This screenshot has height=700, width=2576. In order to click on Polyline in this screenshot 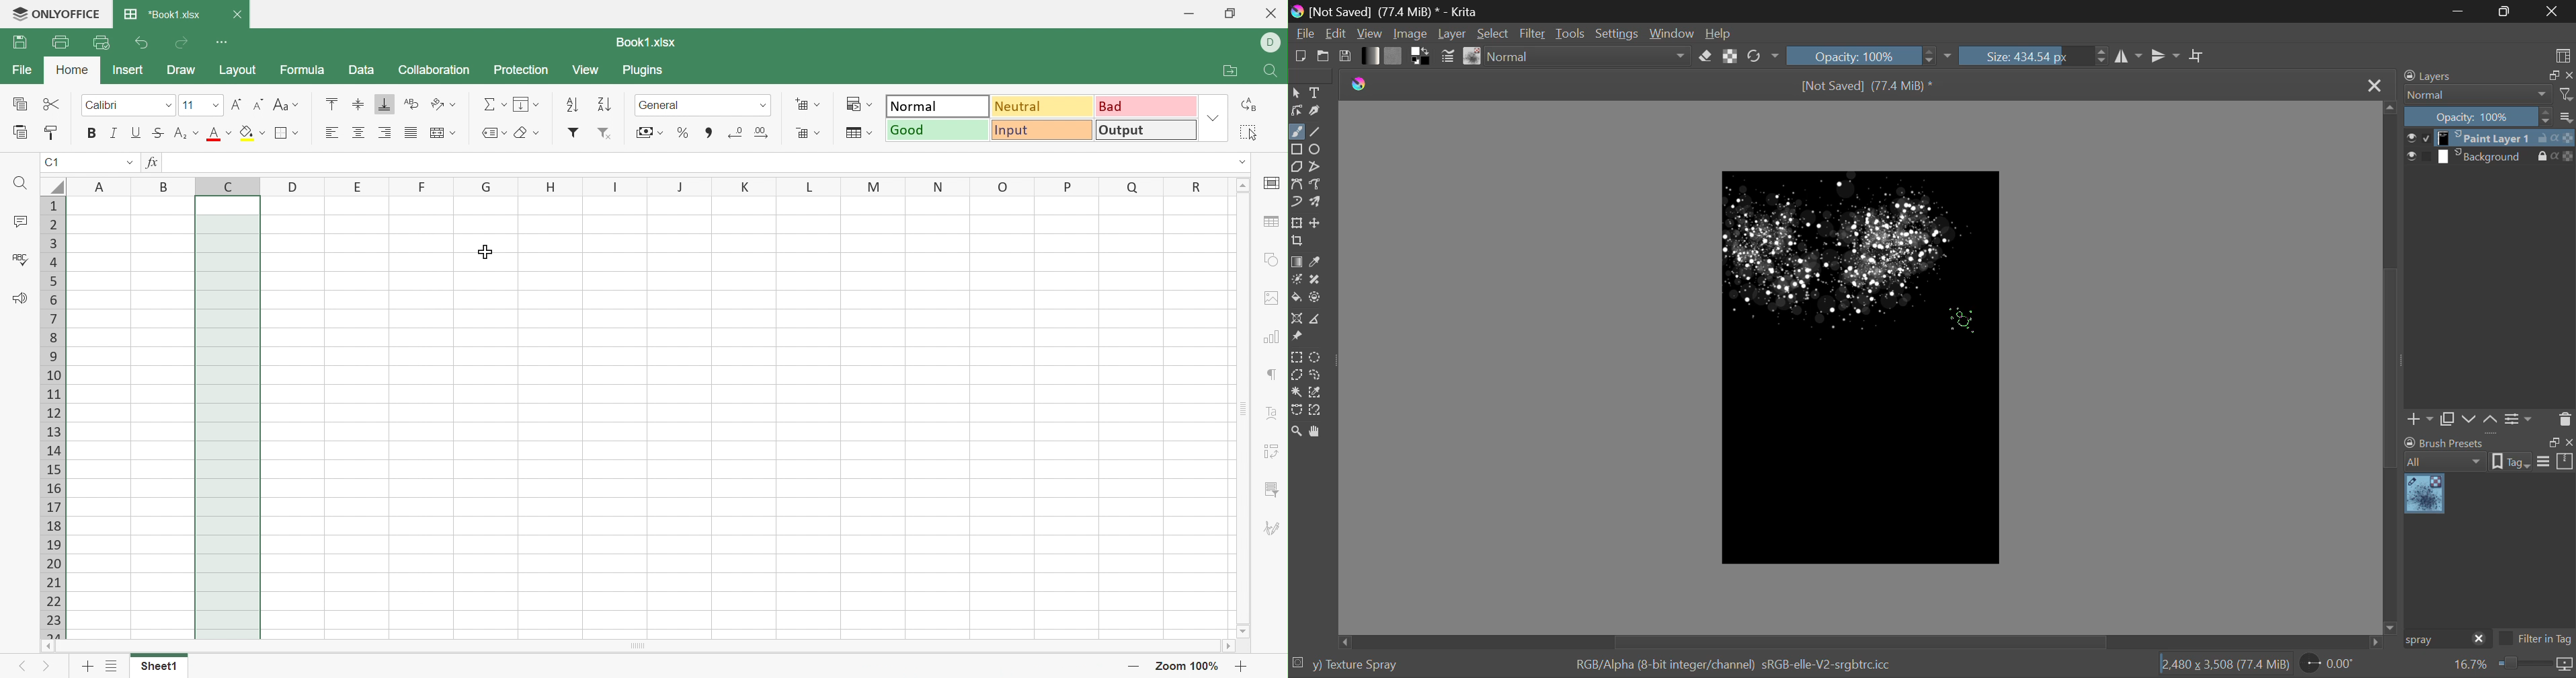, I will do `click(1316, 167)`.